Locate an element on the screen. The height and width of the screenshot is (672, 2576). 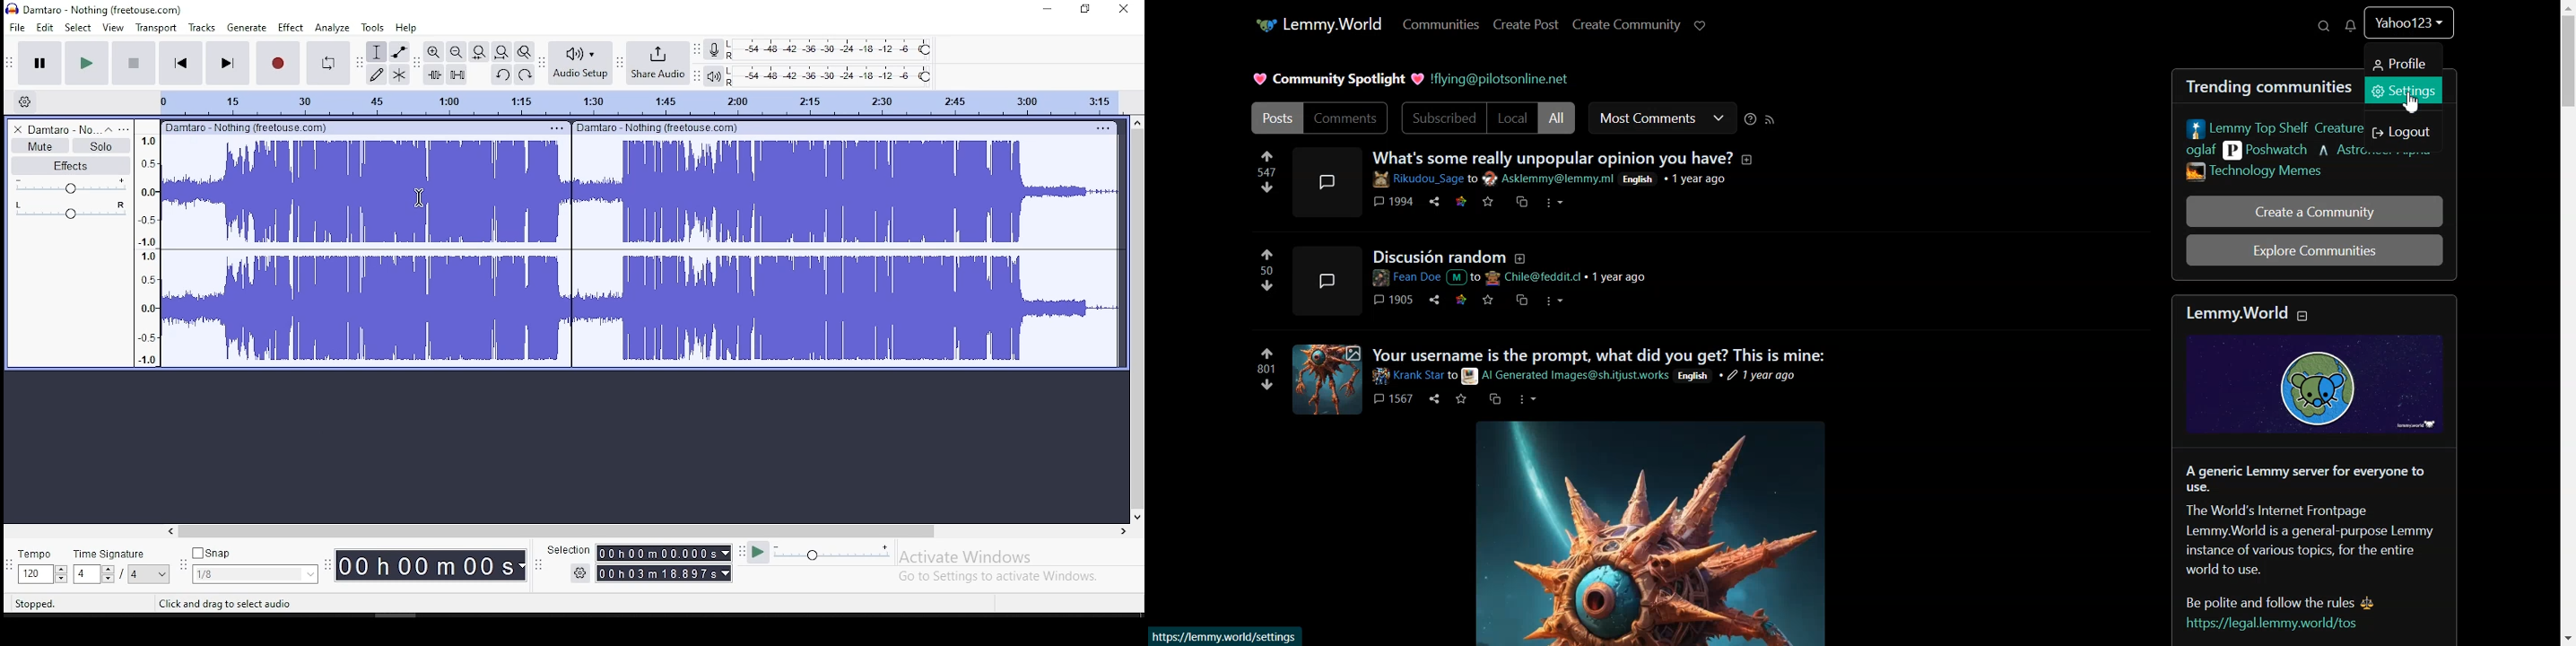
Communities is located at coordinates (1443, 25).